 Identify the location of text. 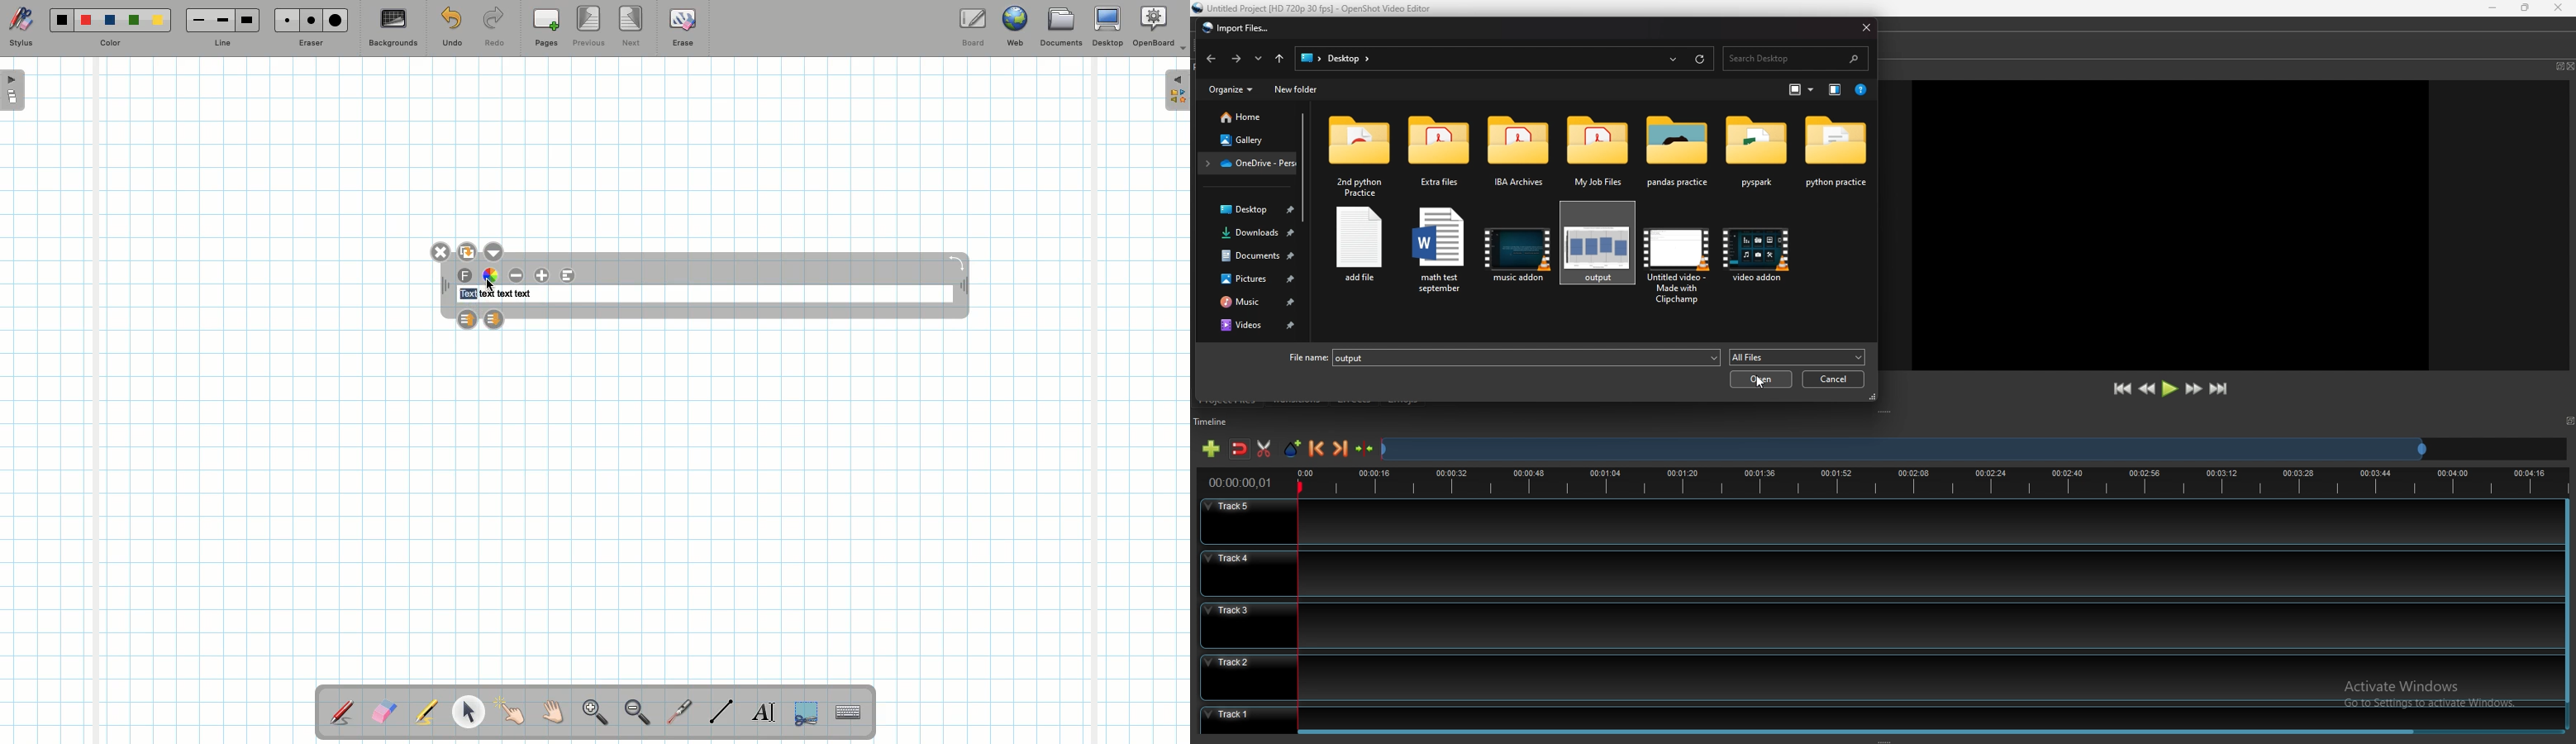
(486, 294).